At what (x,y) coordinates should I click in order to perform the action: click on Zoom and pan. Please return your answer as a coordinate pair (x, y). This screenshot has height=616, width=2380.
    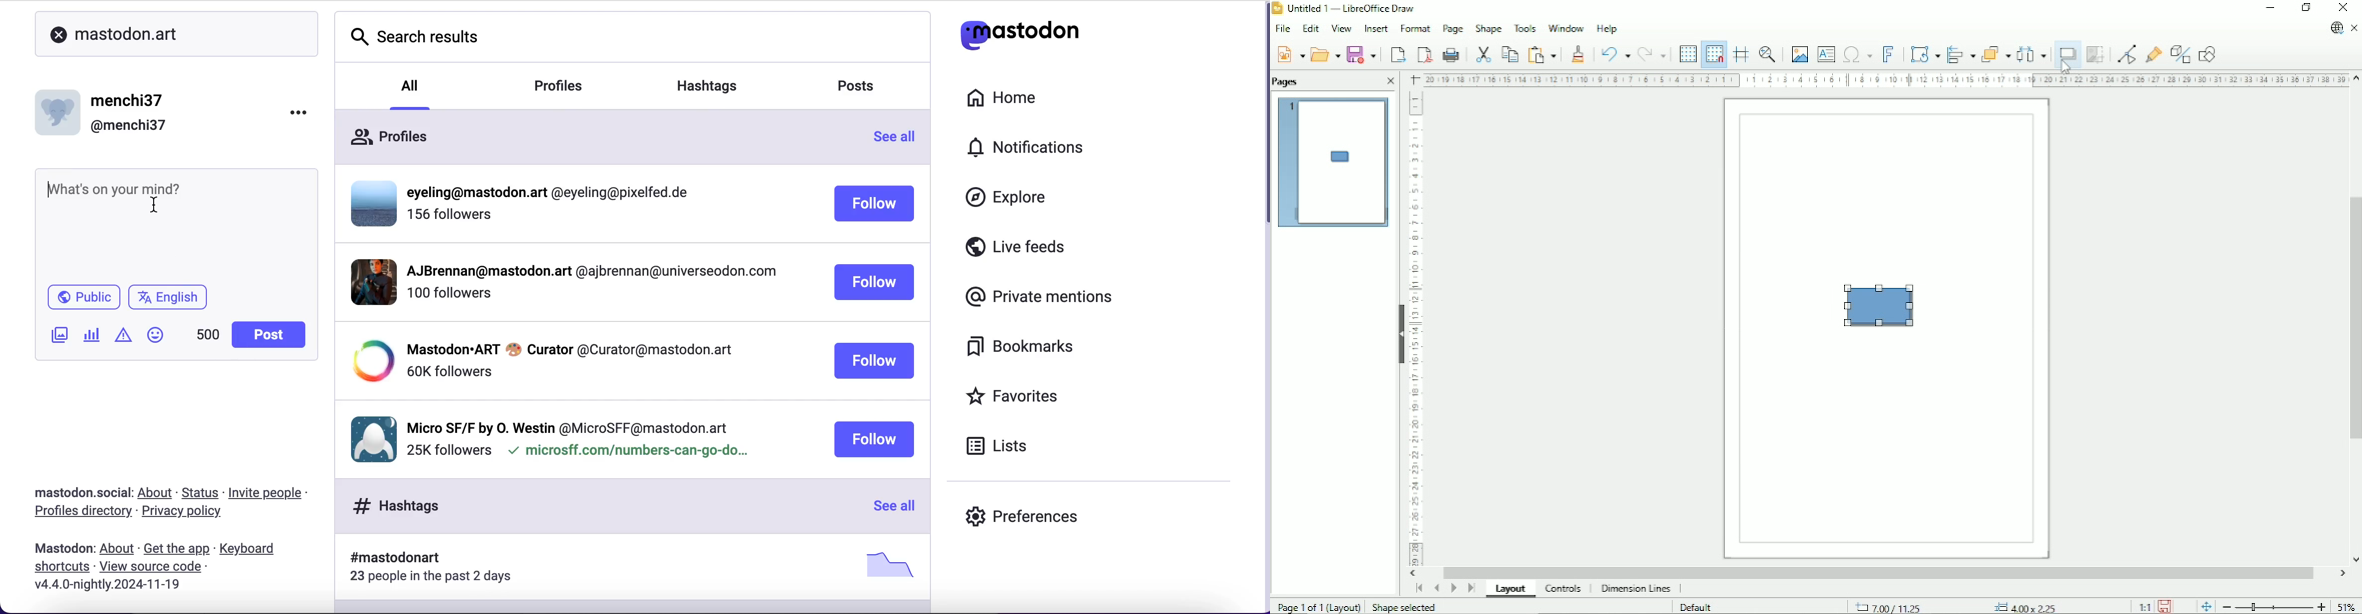
    Looking at the image, I should click on (1767, 54).